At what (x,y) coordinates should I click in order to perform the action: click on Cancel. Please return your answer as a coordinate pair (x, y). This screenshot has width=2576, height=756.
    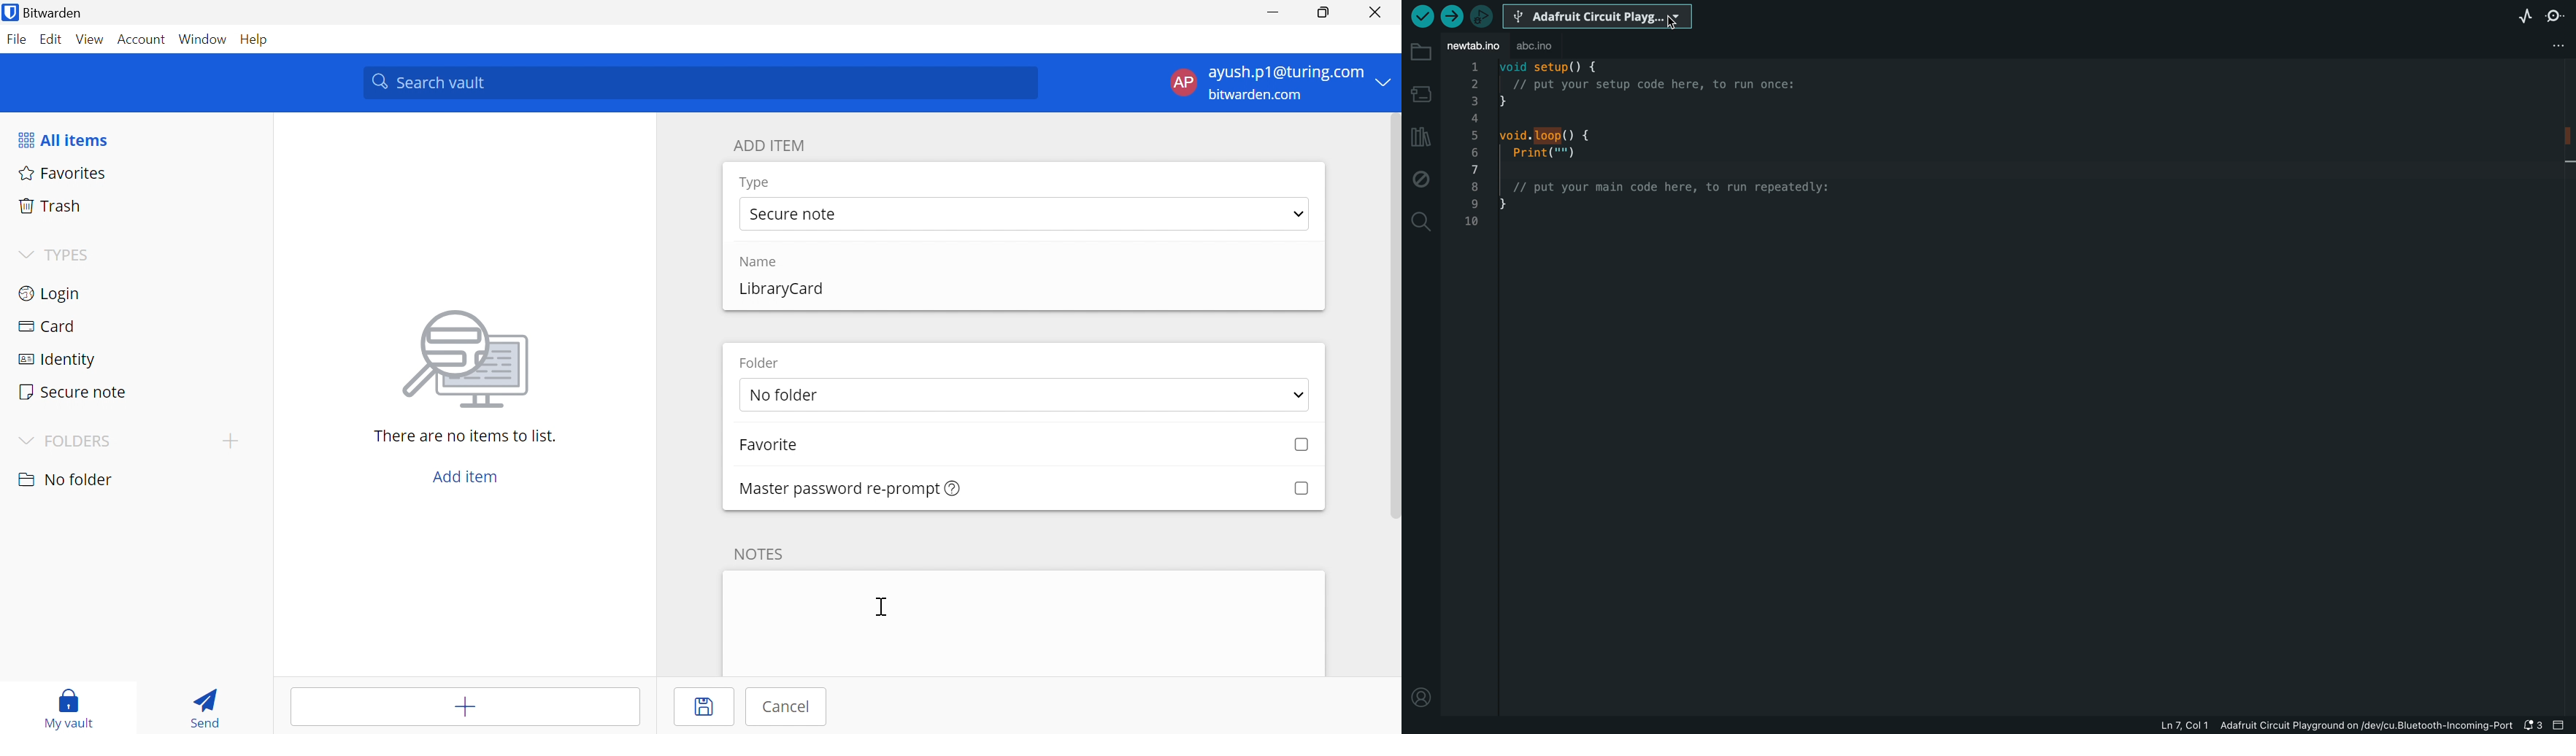
    Looking at the image, I should click on (782, 708).